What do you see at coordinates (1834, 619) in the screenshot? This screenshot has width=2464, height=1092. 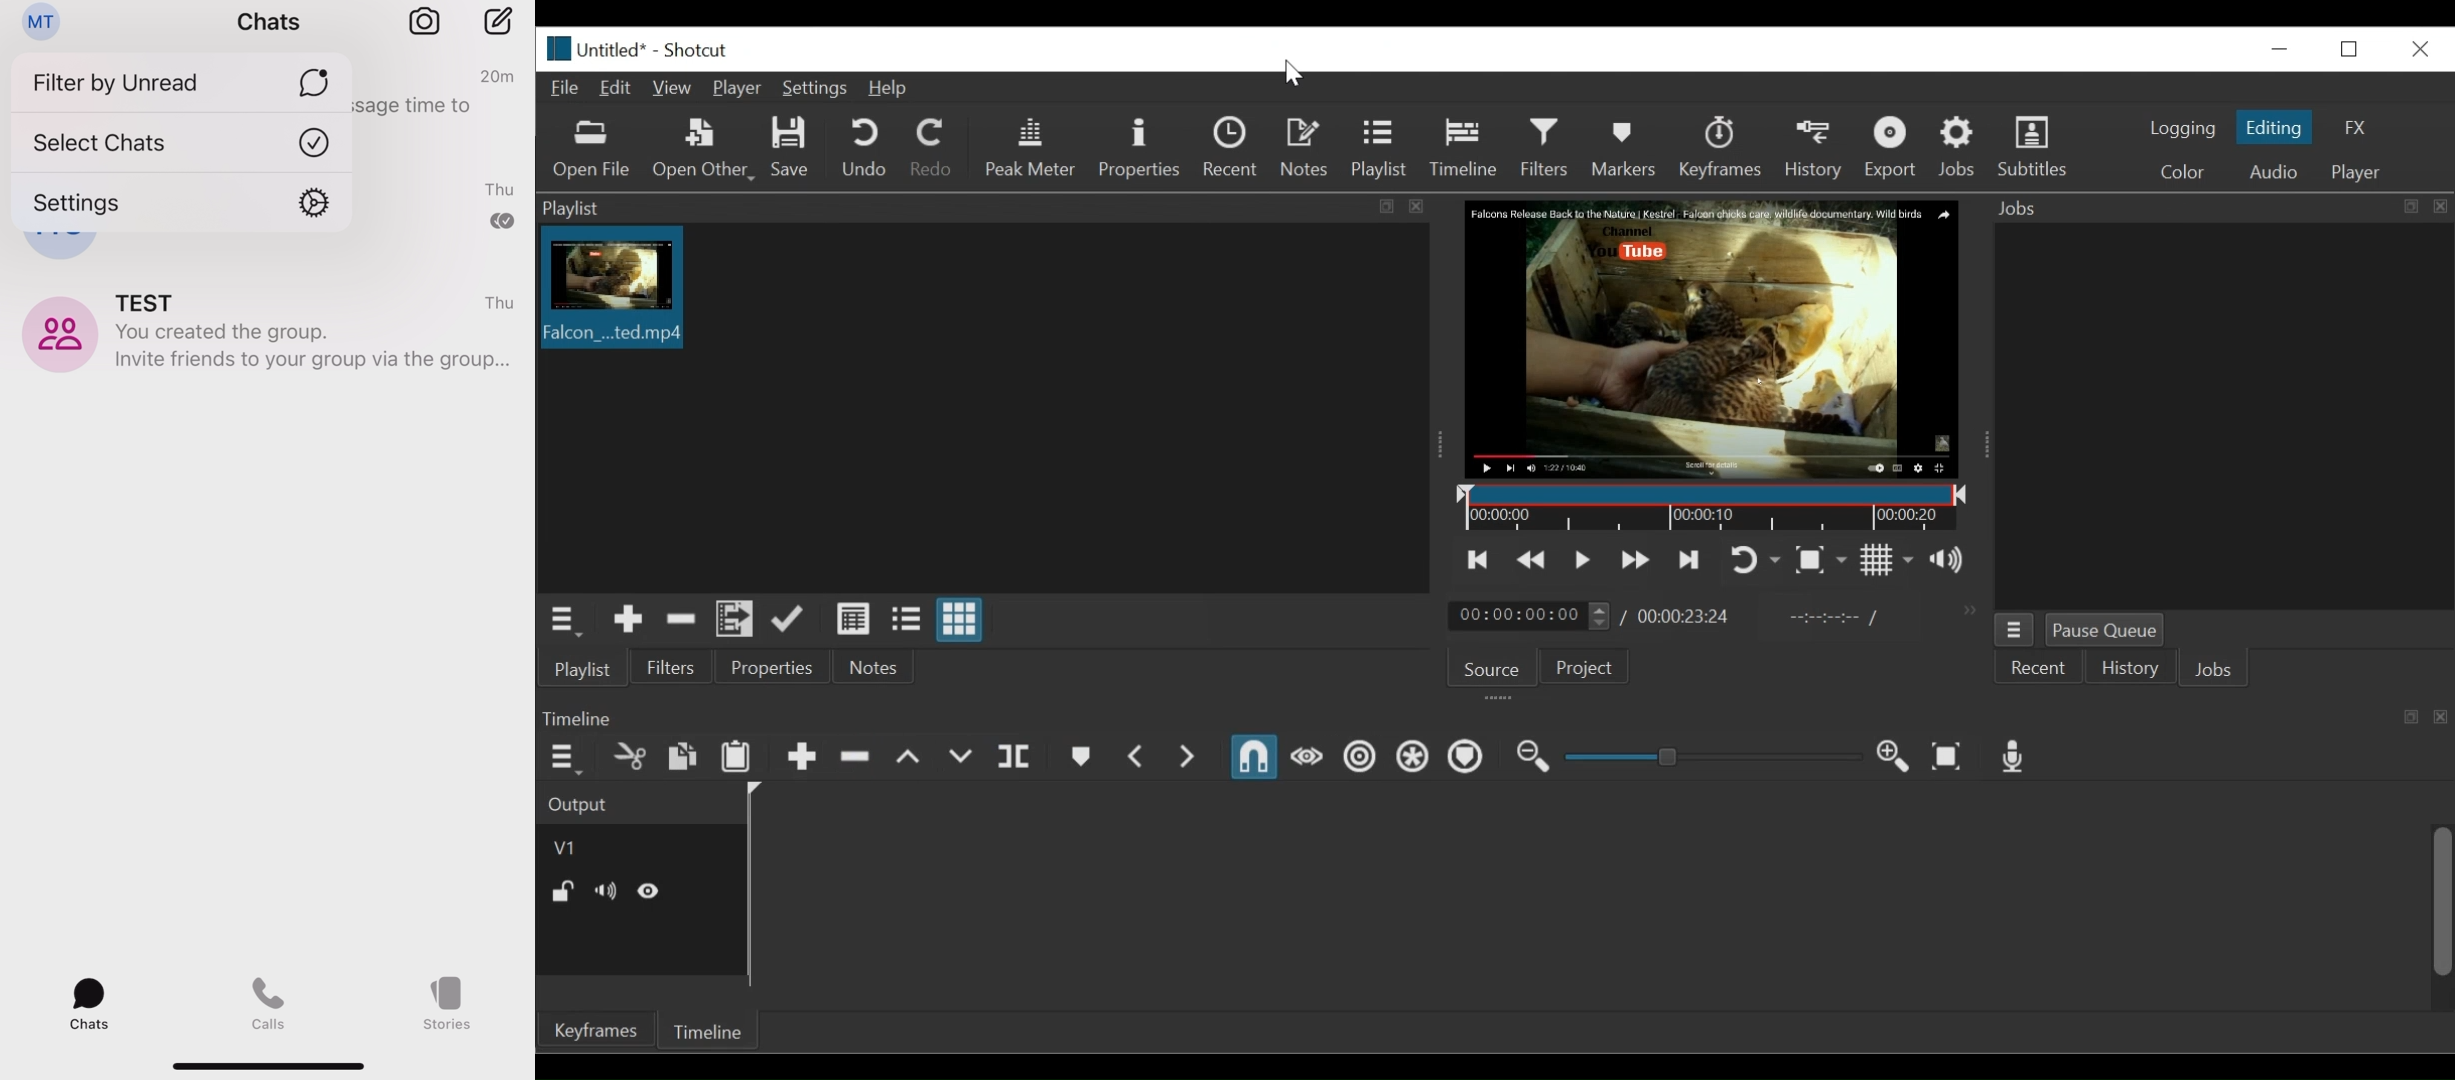 I see `In point` at bounding box center [1834, 619].